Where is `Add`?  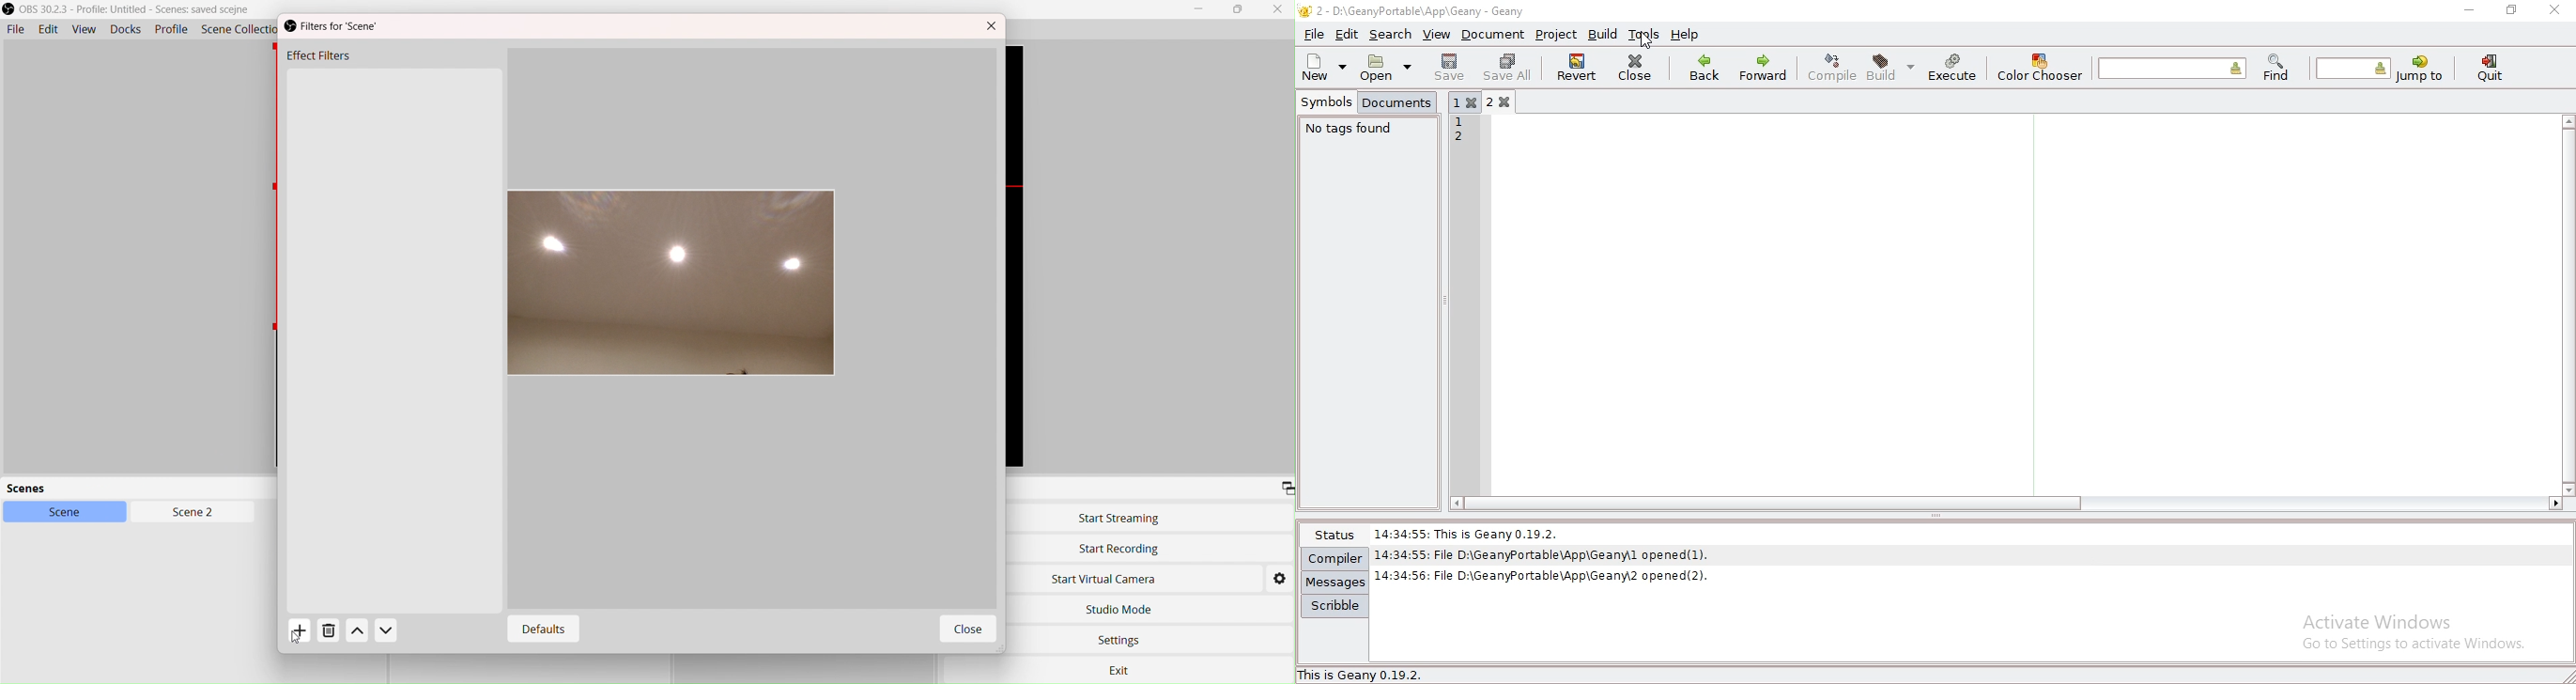 Add is located at coordinates (304, 635).